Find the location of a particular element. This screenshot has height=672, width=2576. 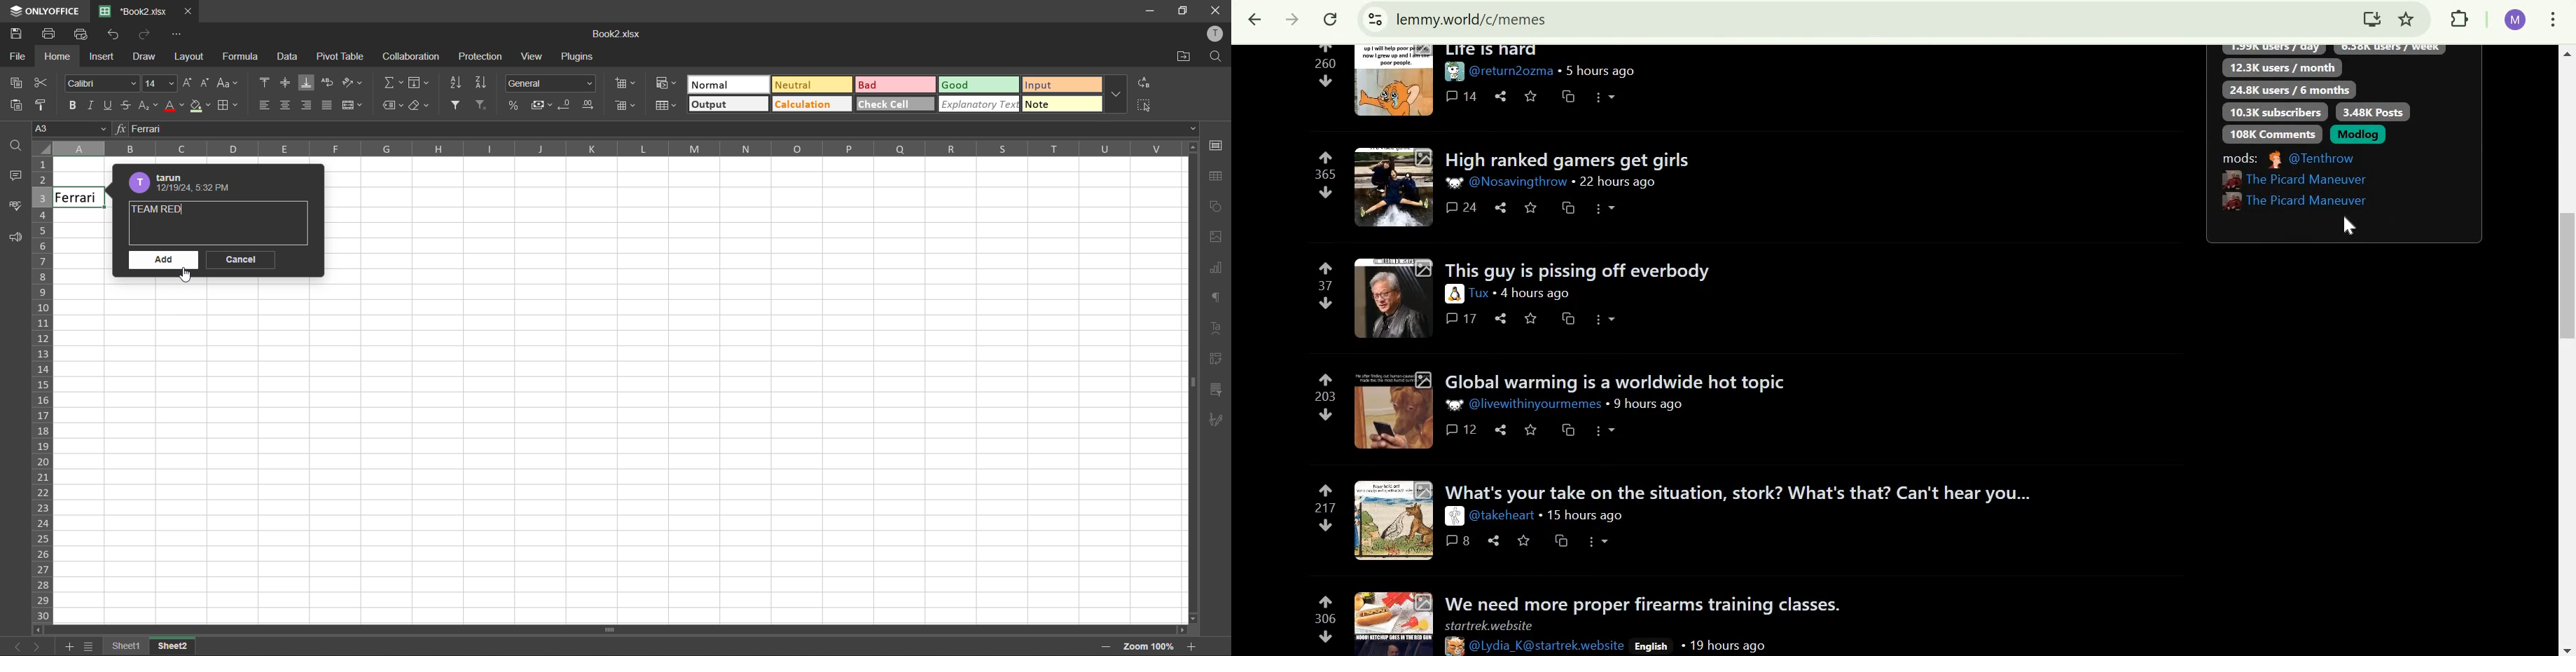

orientation is located at coordinates (353, 83).